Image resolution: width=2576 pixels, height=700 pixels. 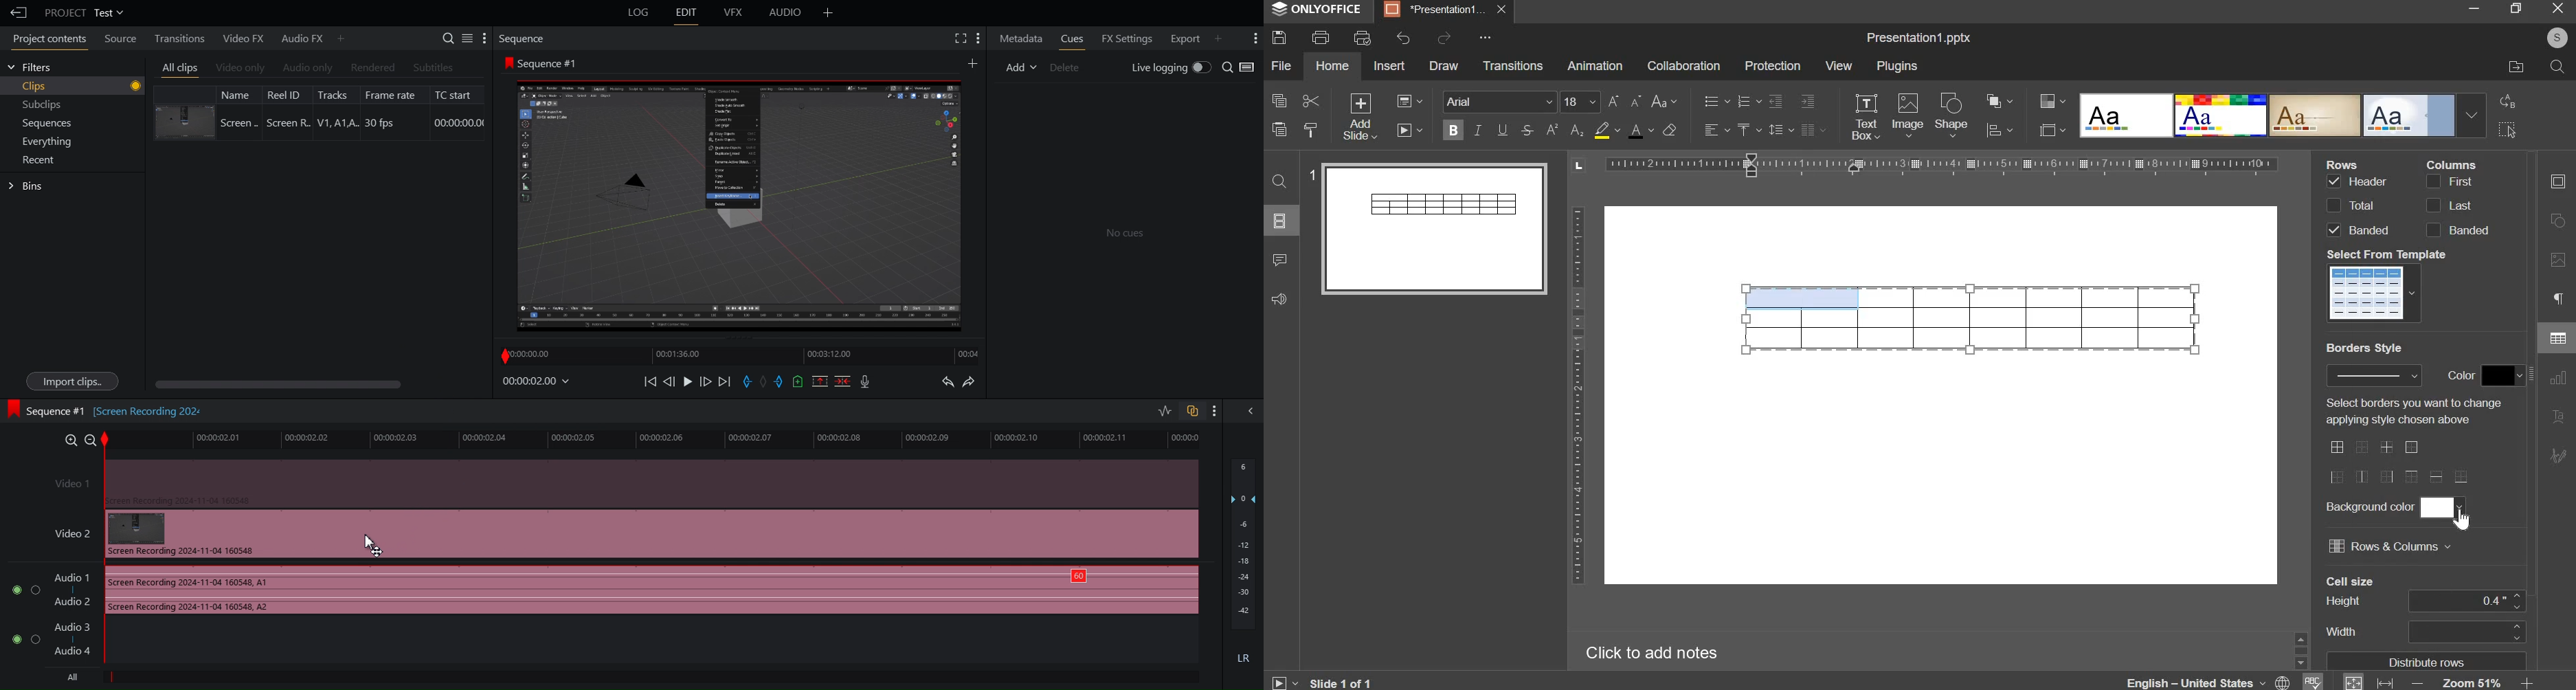 What do you see at coordinates (2224, 680) in the screenshot?
I see `language & spelling` at bounding box center [2224, 680].